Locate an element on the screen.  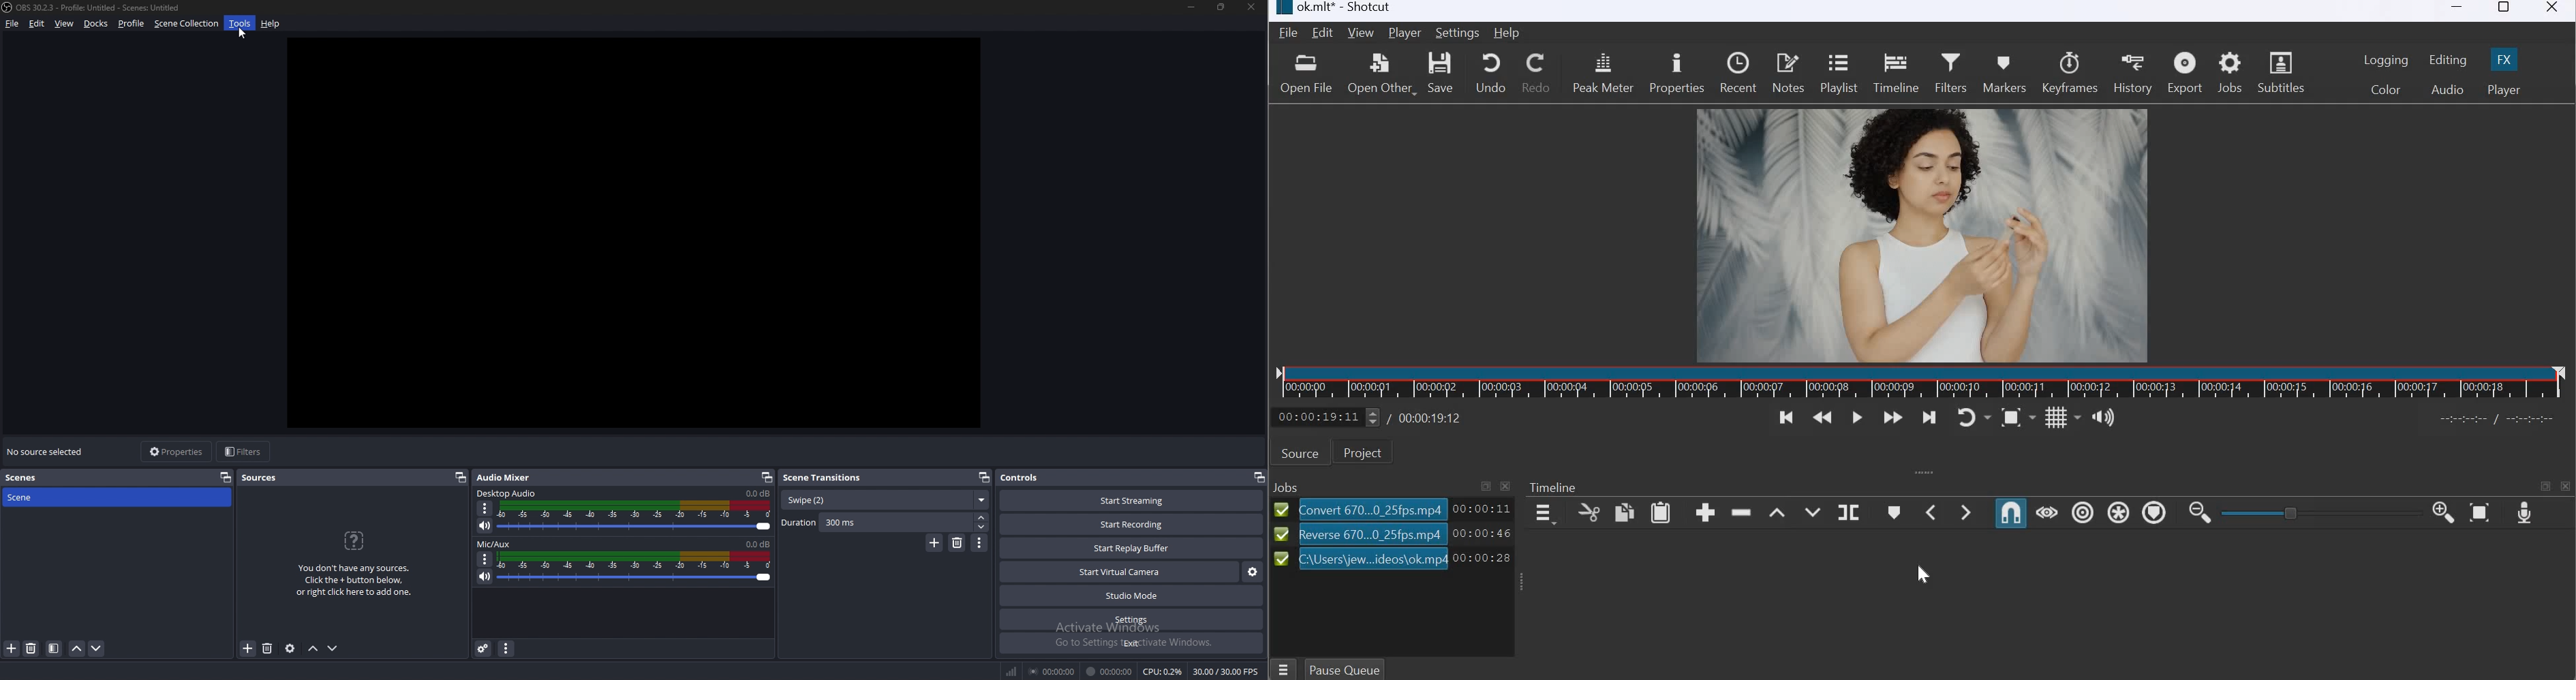
desktop audio is located at coordinates (507, 493).